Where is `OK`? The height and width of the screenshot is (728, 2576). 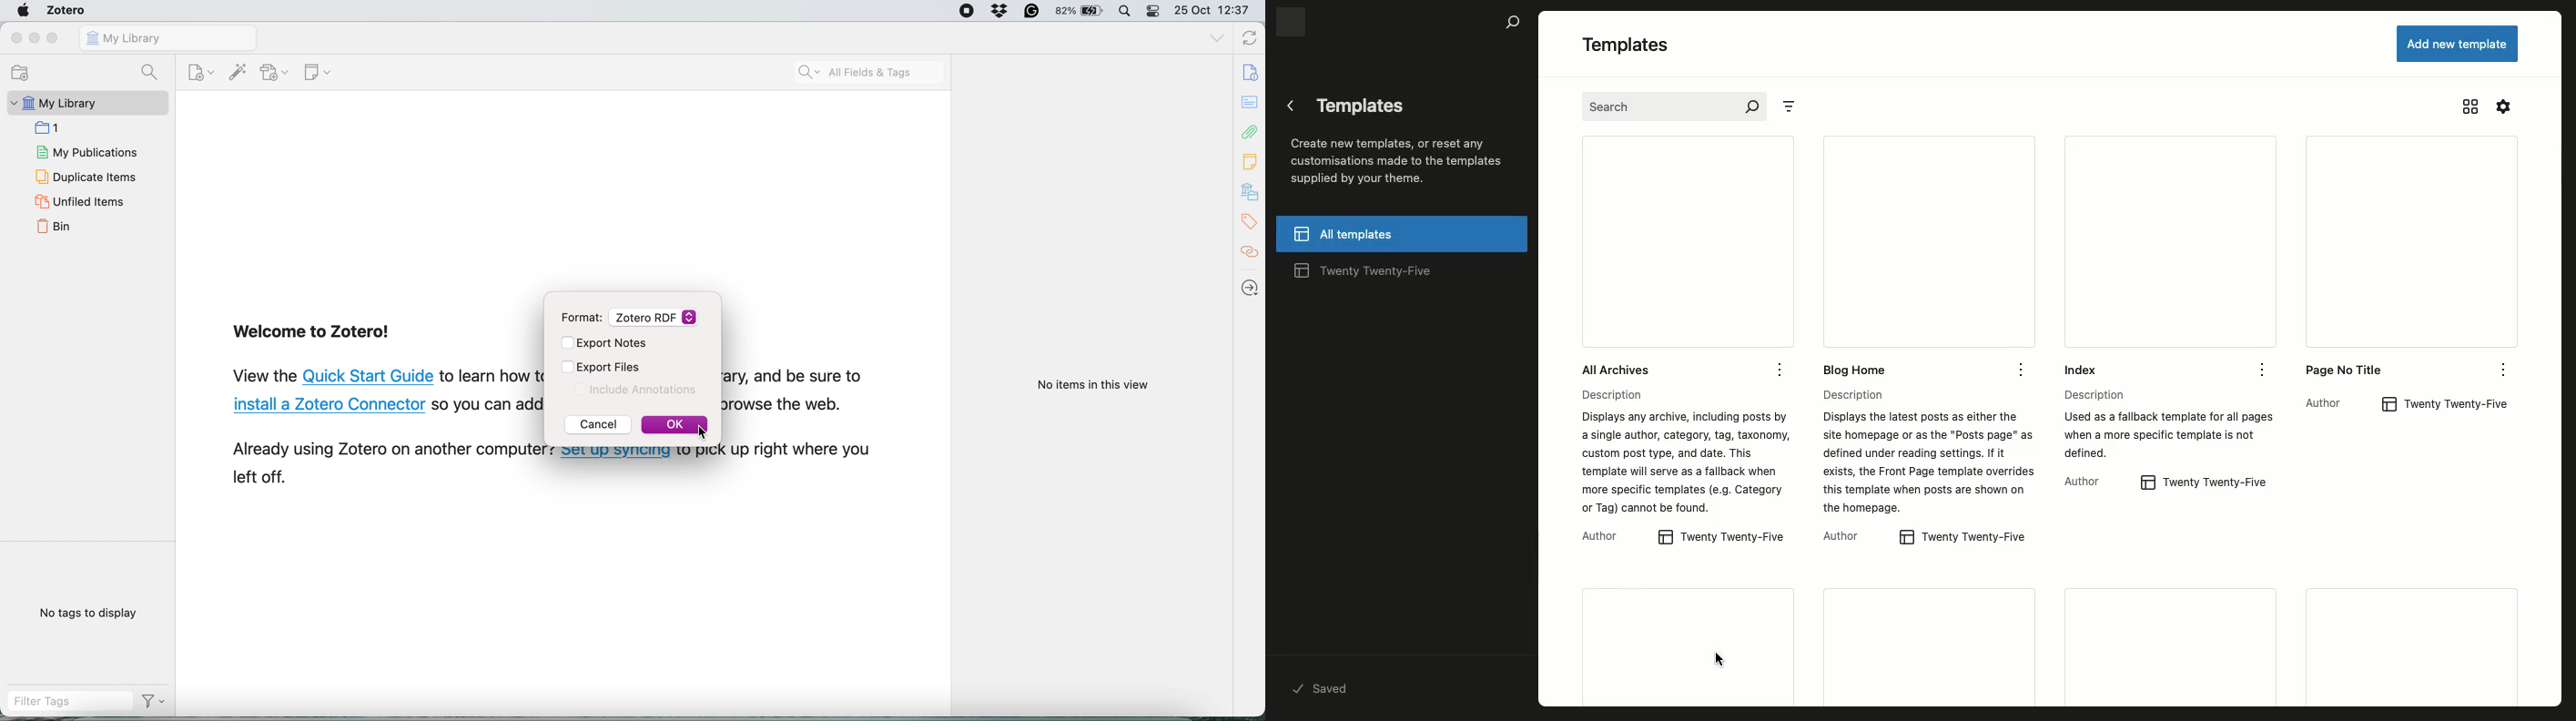 OK is located at coordinates (676, 426).